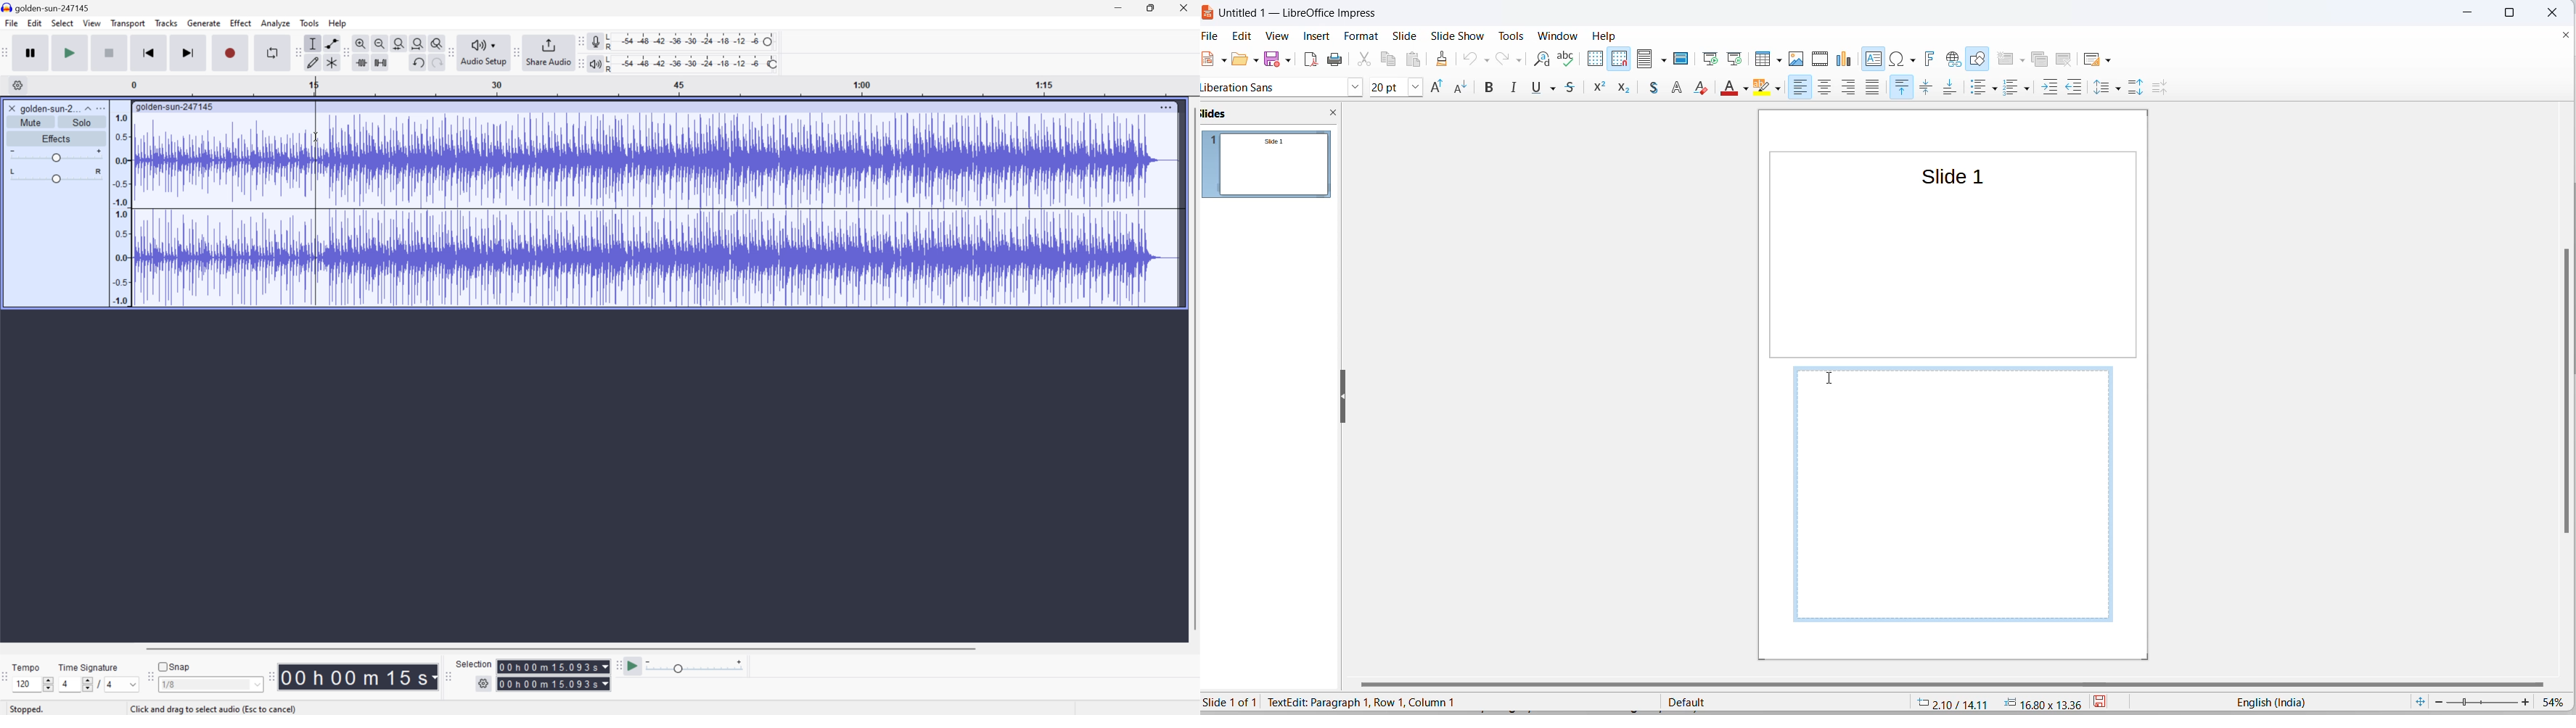  Describe the element at coordinates (175, 106) in the screenshot. I see `golden-sun-247145` at that location.